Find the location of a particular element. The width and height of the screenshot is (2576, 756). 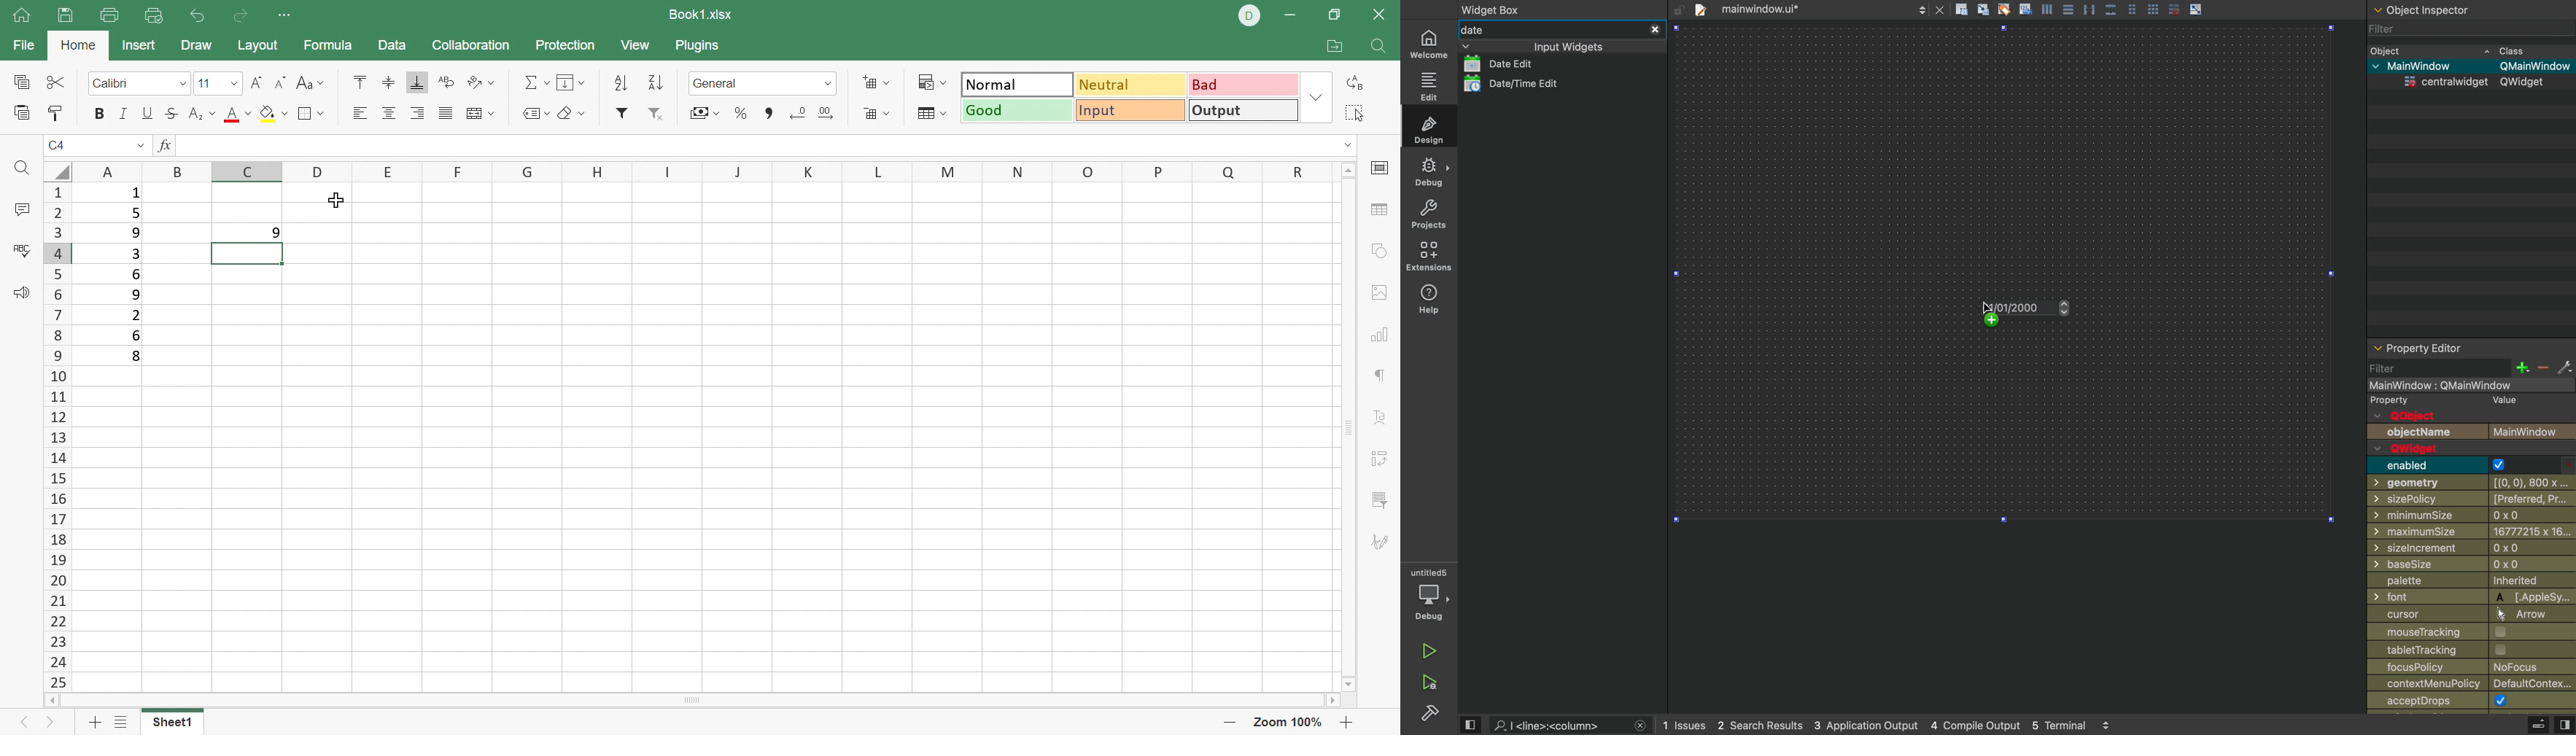

grid view large is located at coordinates (2154, 9).